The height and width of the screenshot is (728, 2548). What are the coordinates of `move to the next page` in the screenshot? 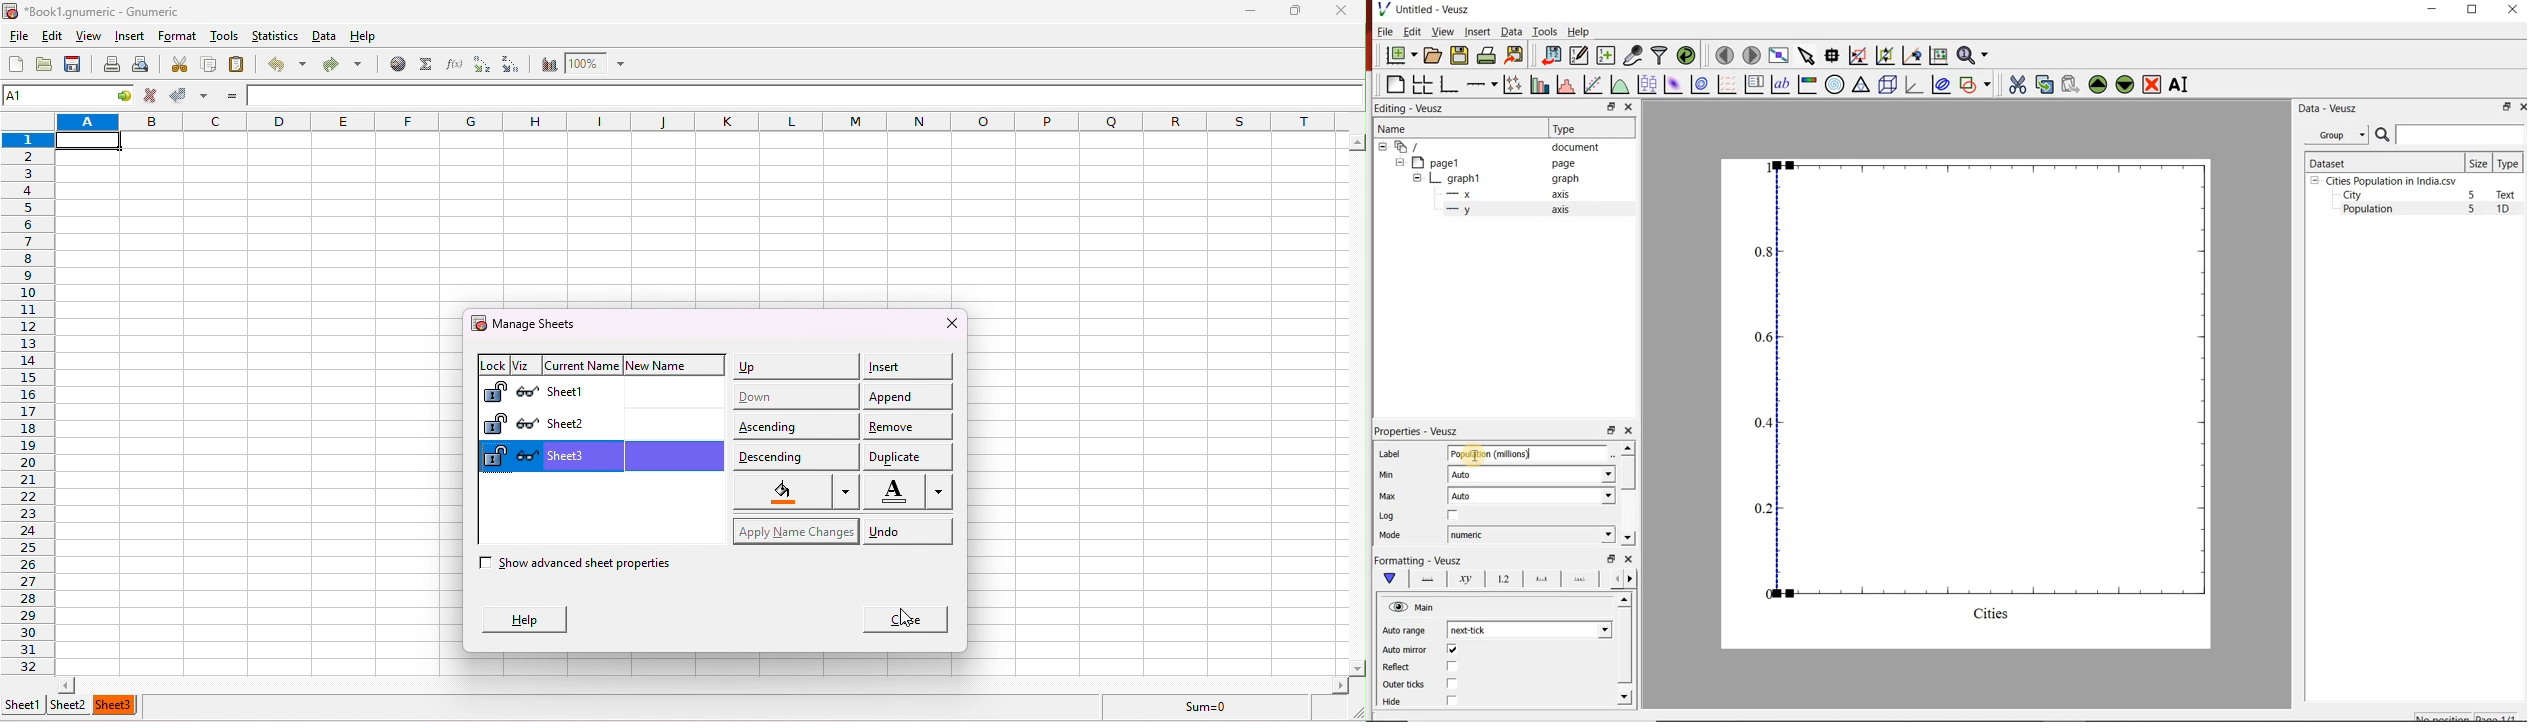 It's located at (1751, 55).